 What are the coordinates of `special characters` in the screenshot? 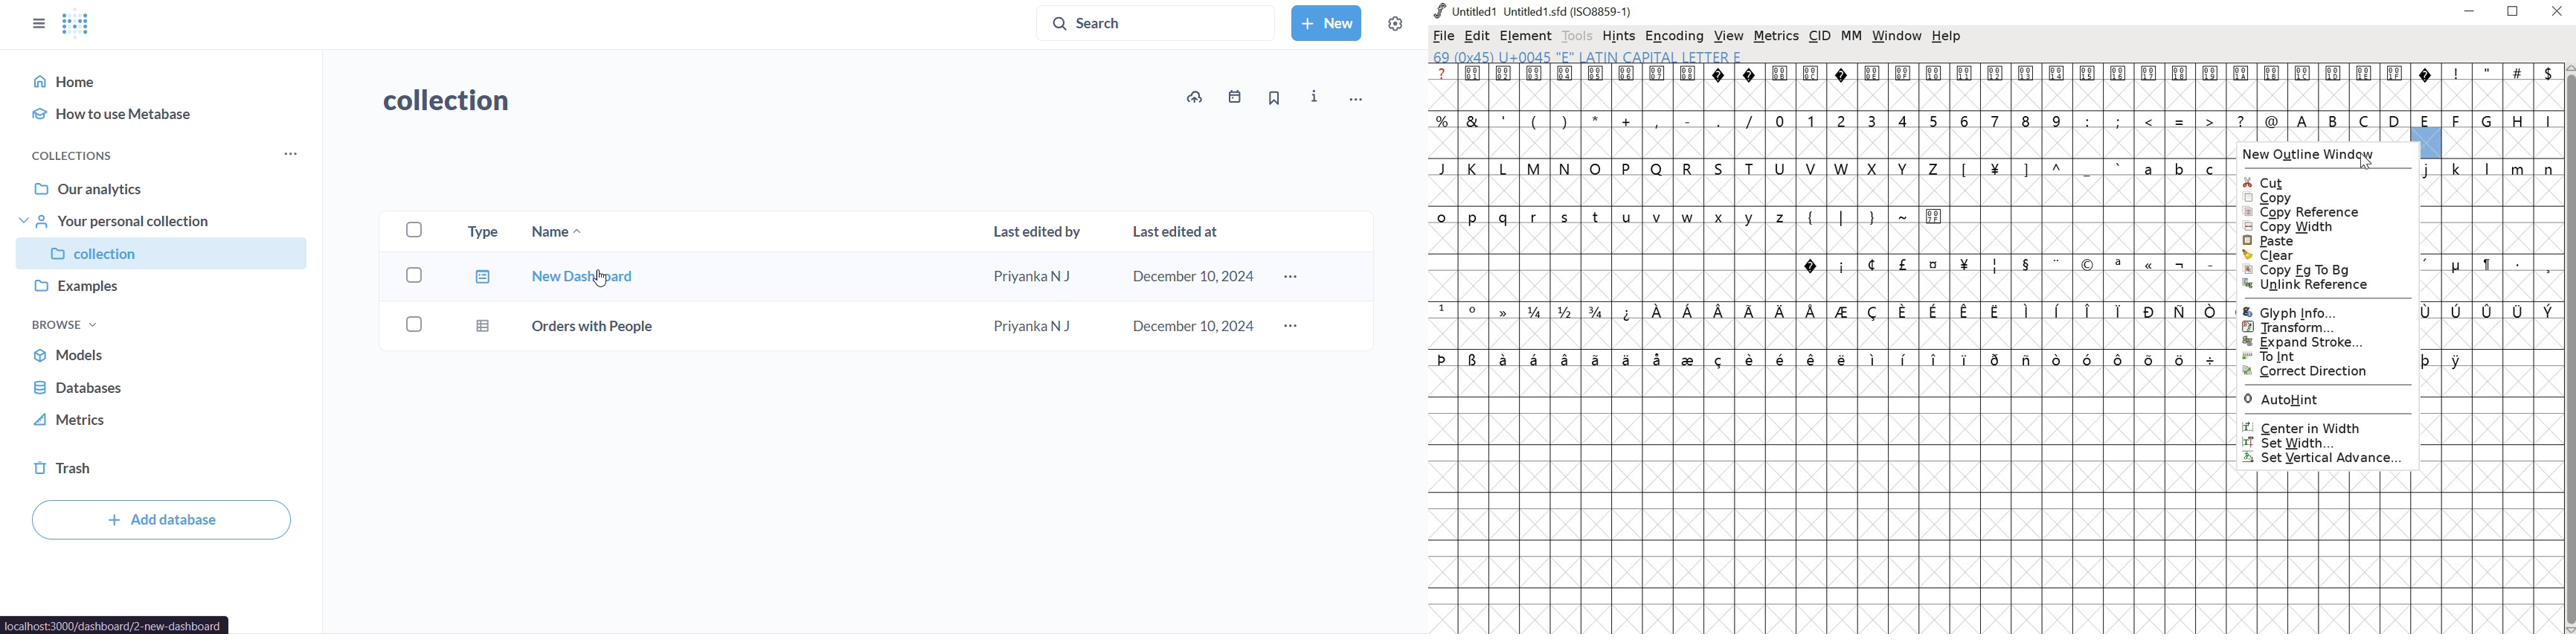 It's located at (2012, 264).